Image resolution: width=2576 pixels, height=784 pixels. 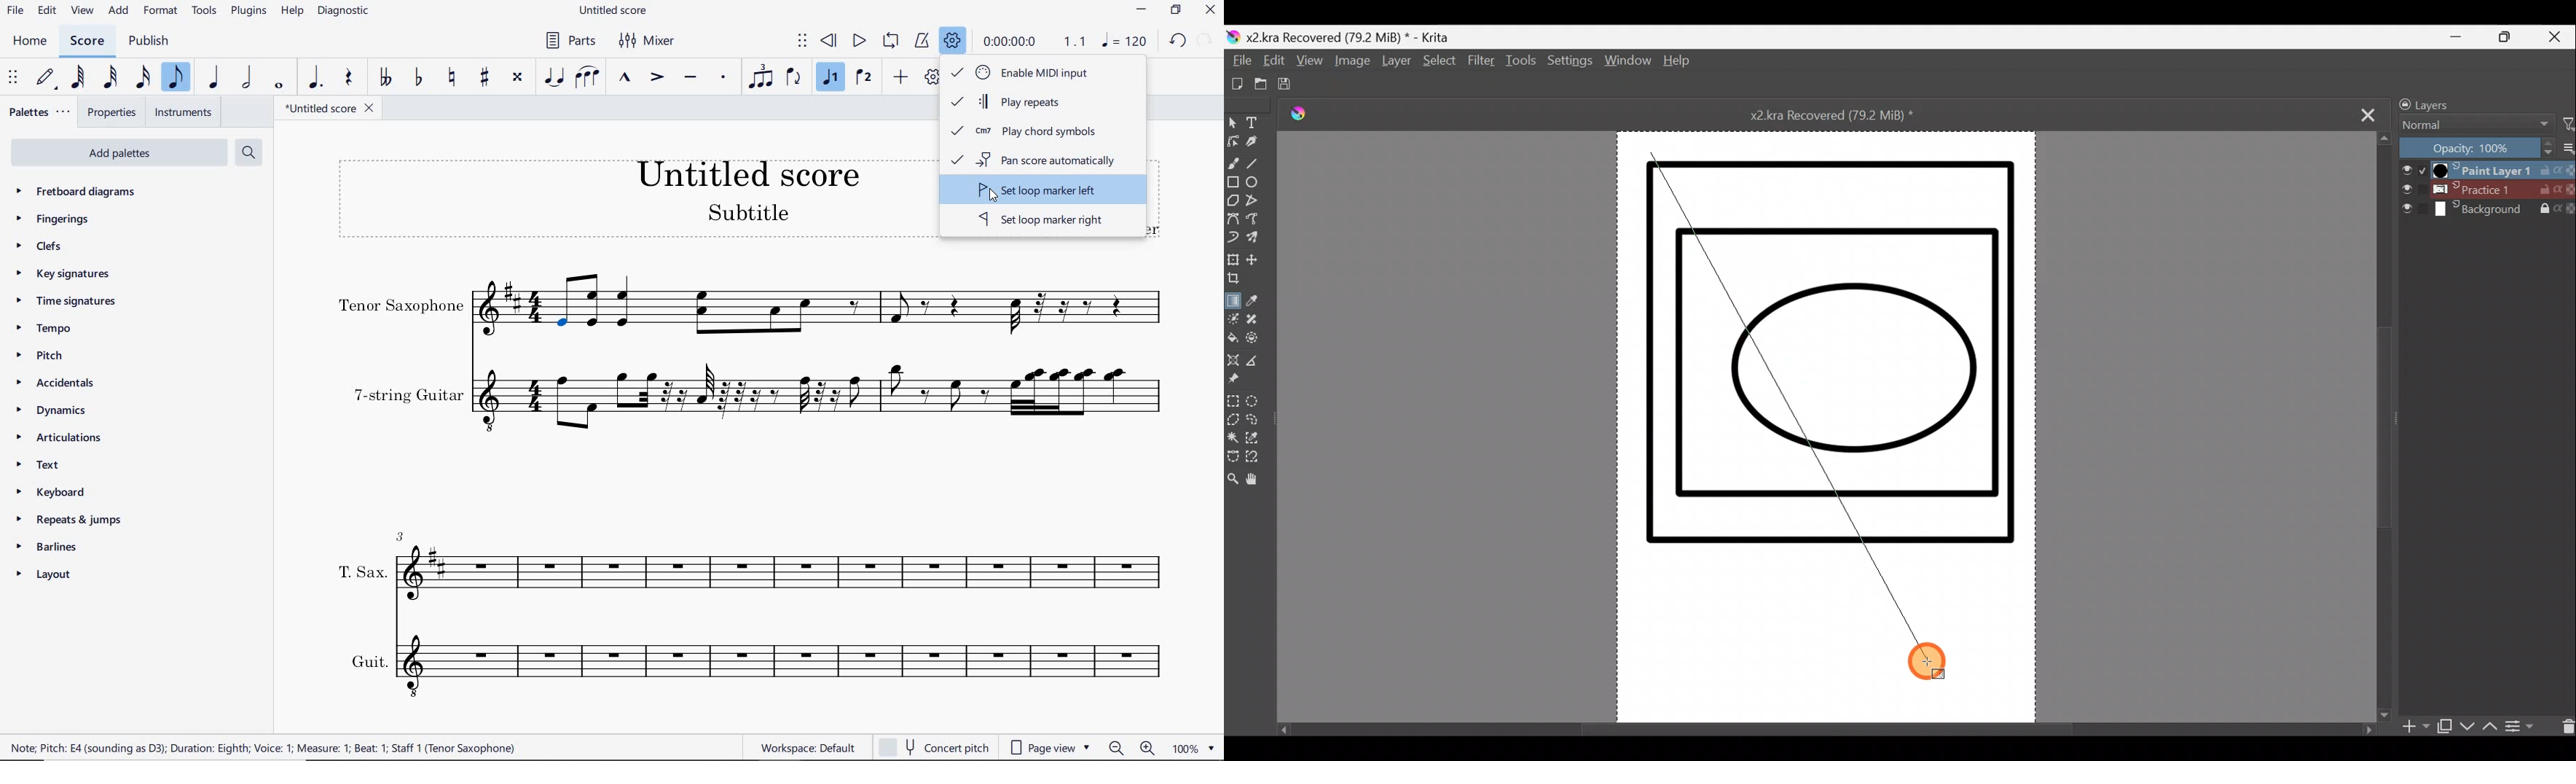 I want to click on CONCERT PITCH, so click(x=933, y=746).